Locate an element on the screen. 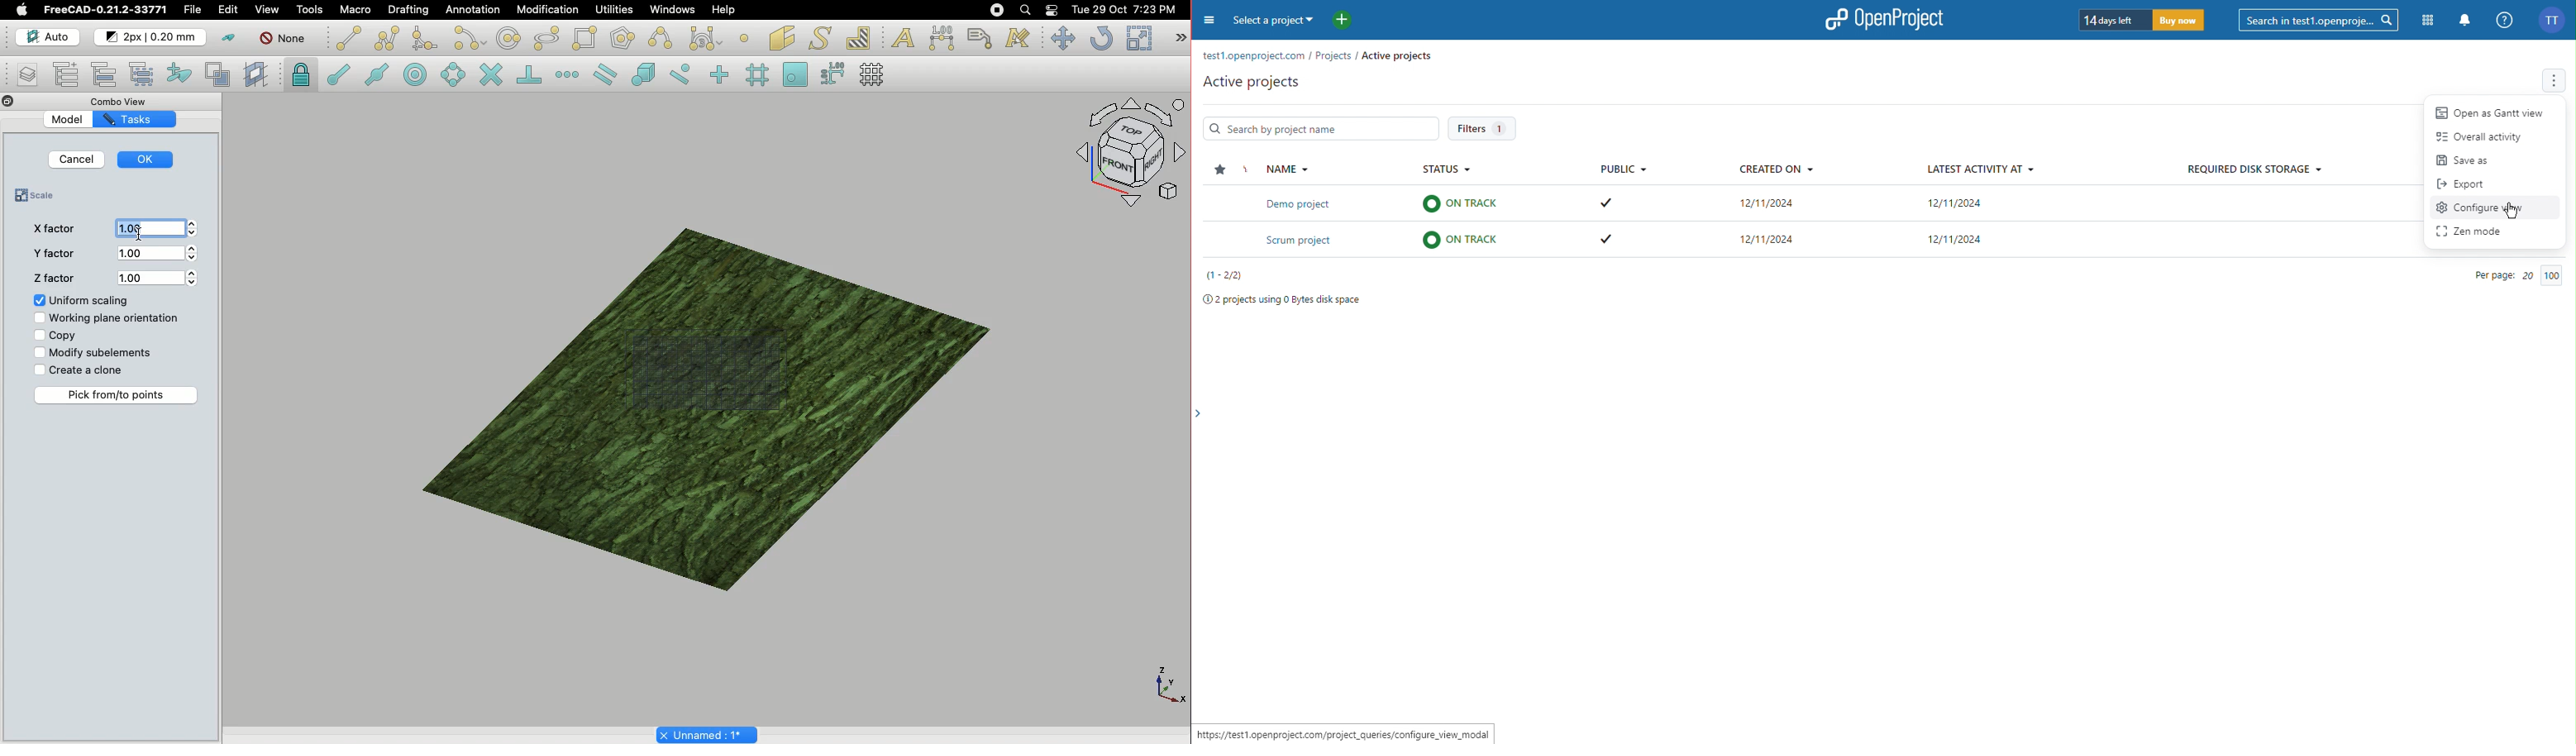 Image resolution: width=2576 pixels, height=756 pixels. Polygon is located at coordinates (621, 39).